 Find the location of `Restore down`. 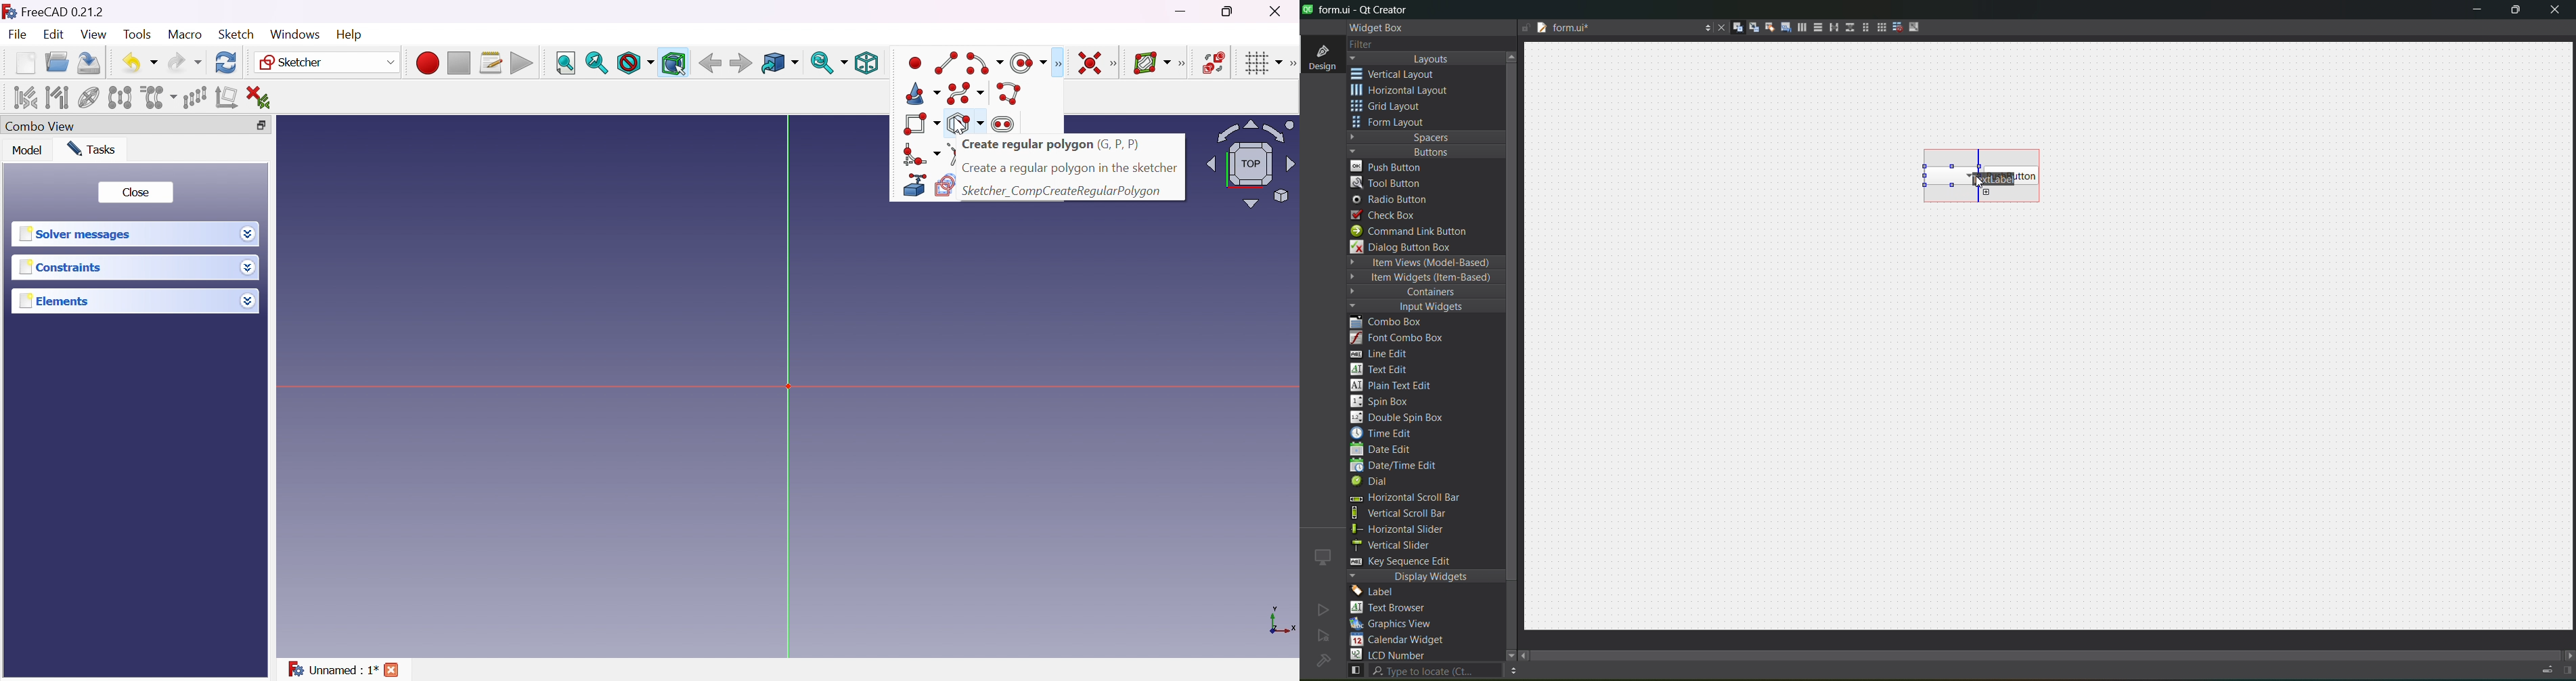

Restore down is located at coordinates (268, 125).